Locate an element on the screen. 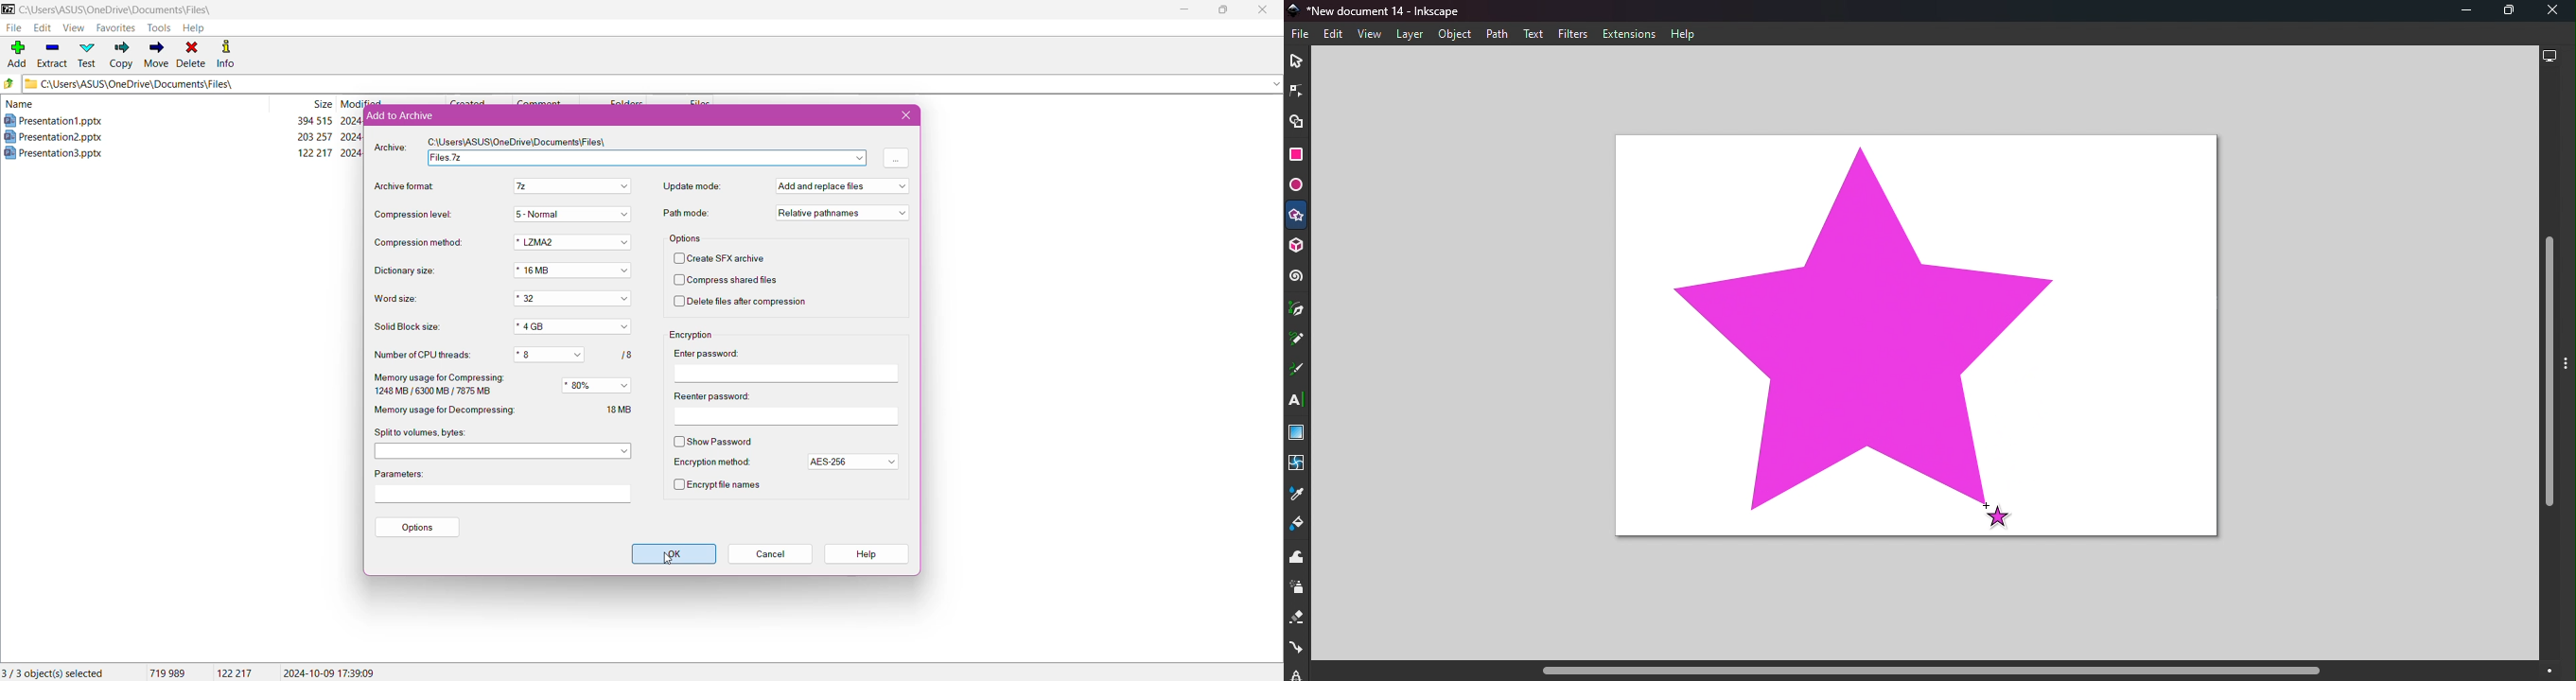 The image size is (2576, 700). Mesh tool is located at coordinates (1299, 468).